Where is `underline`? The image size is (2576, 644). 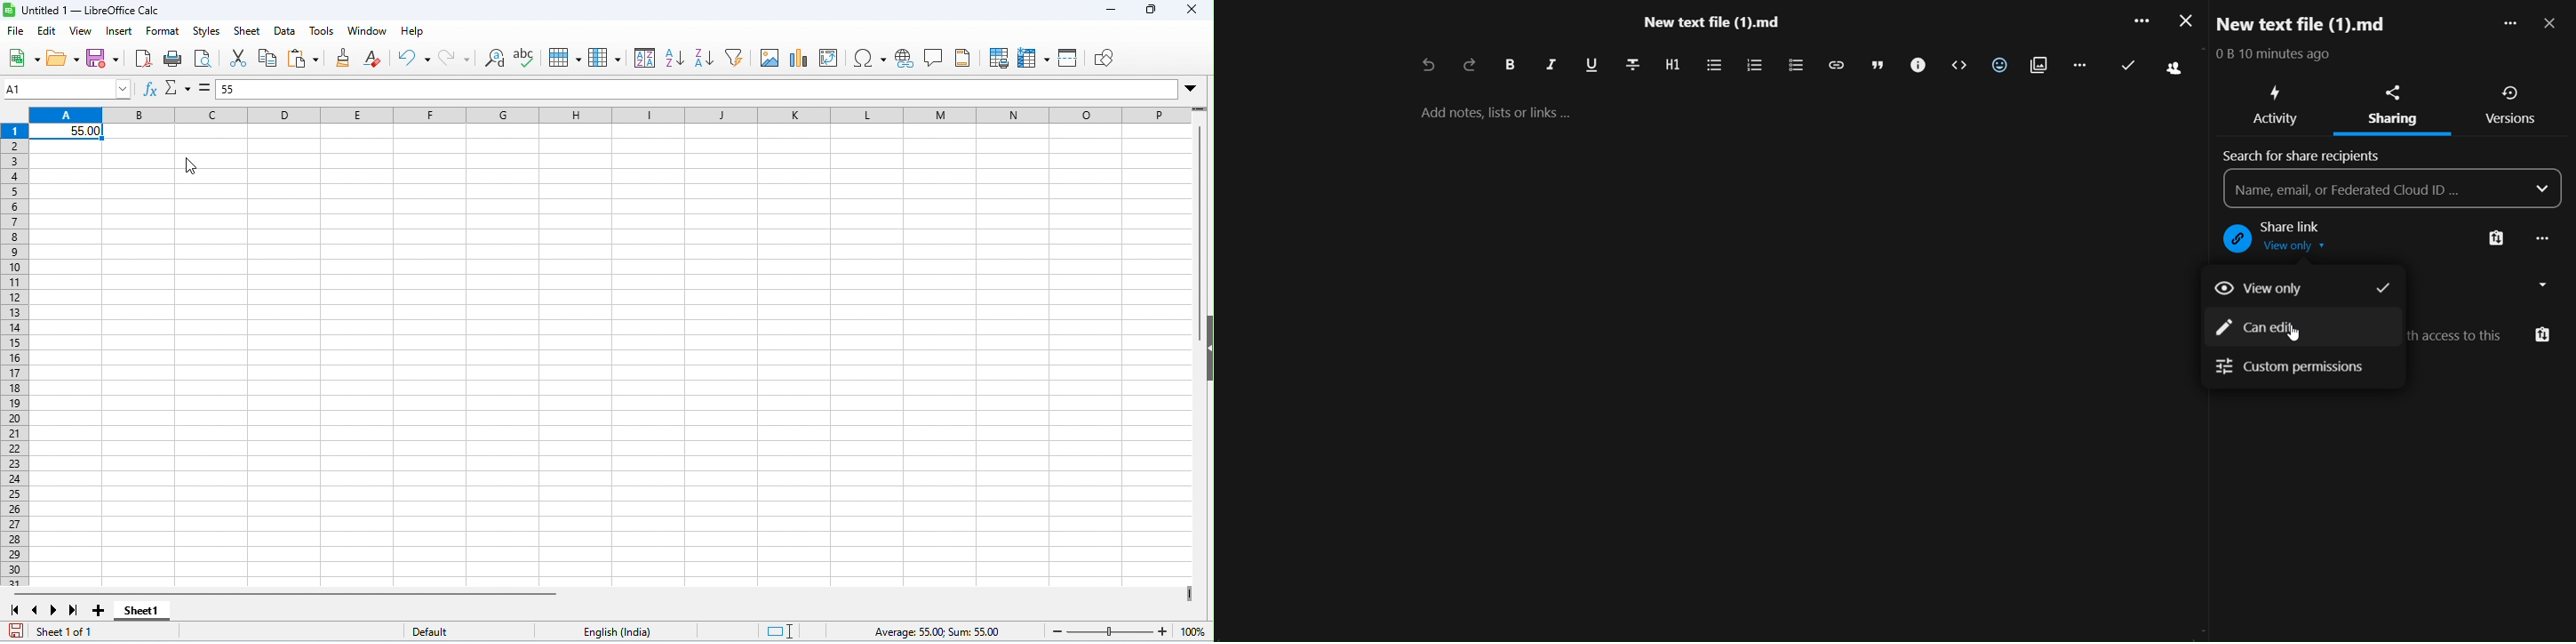
underline is located at coordinates (1591, 66).